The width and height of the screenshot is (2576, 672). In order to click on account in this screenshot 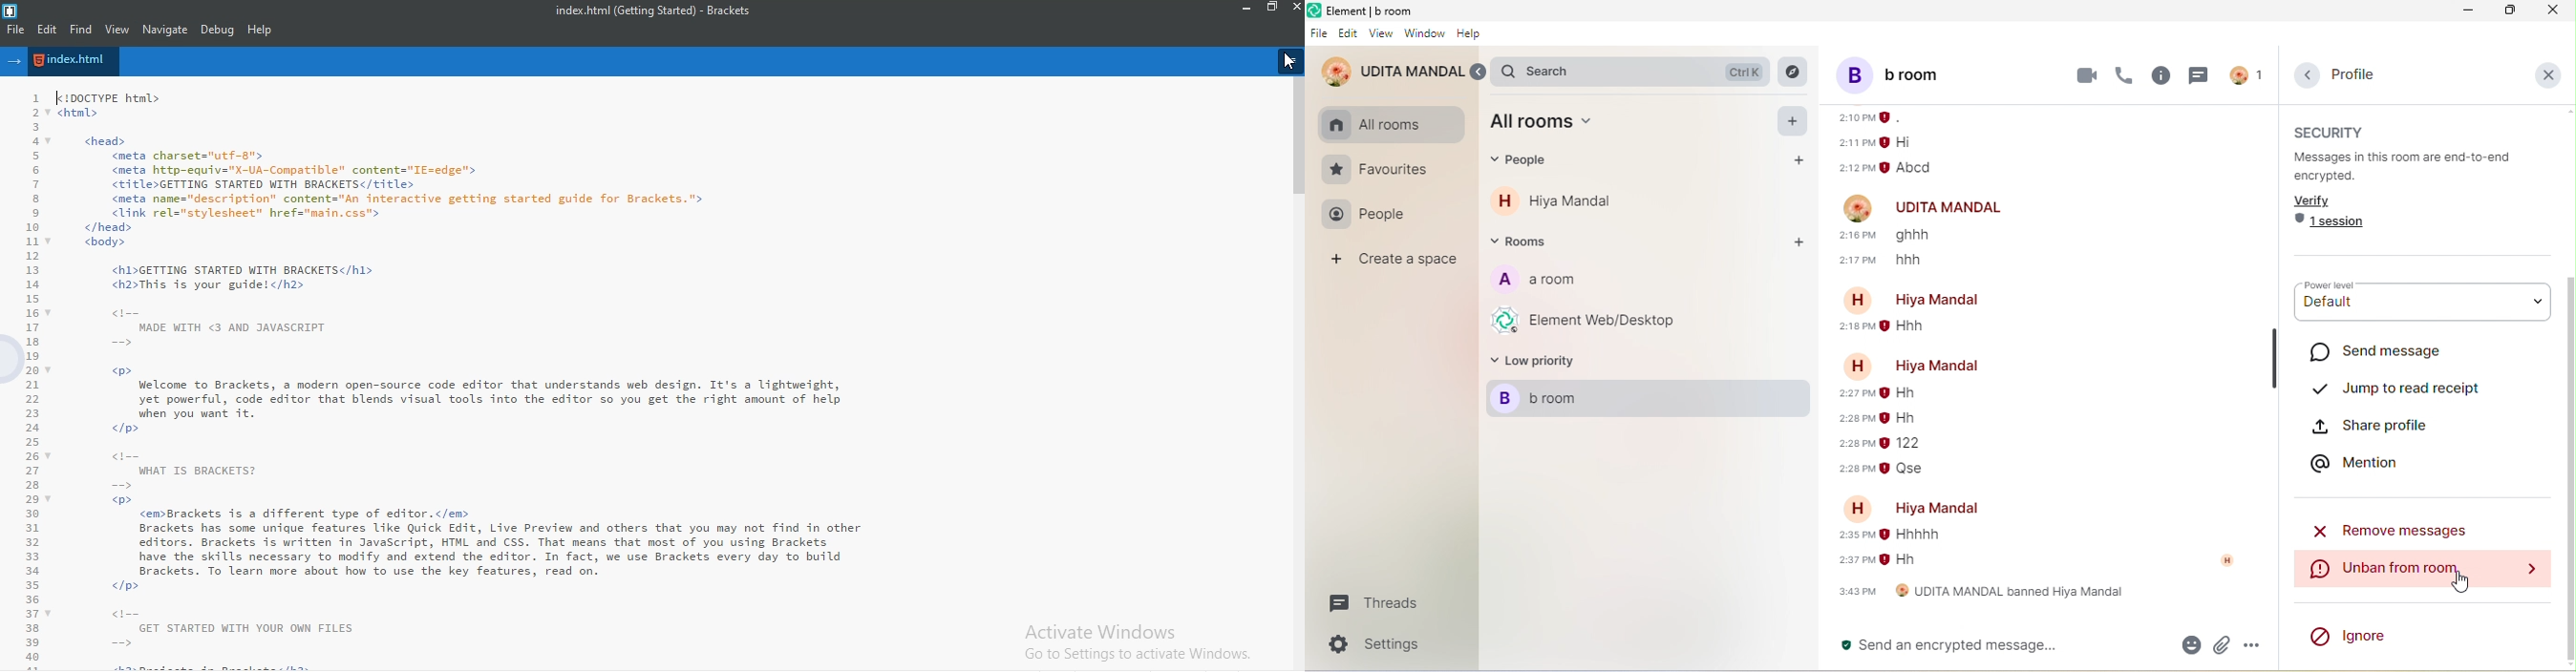, I will do `click(2235, 561)`.